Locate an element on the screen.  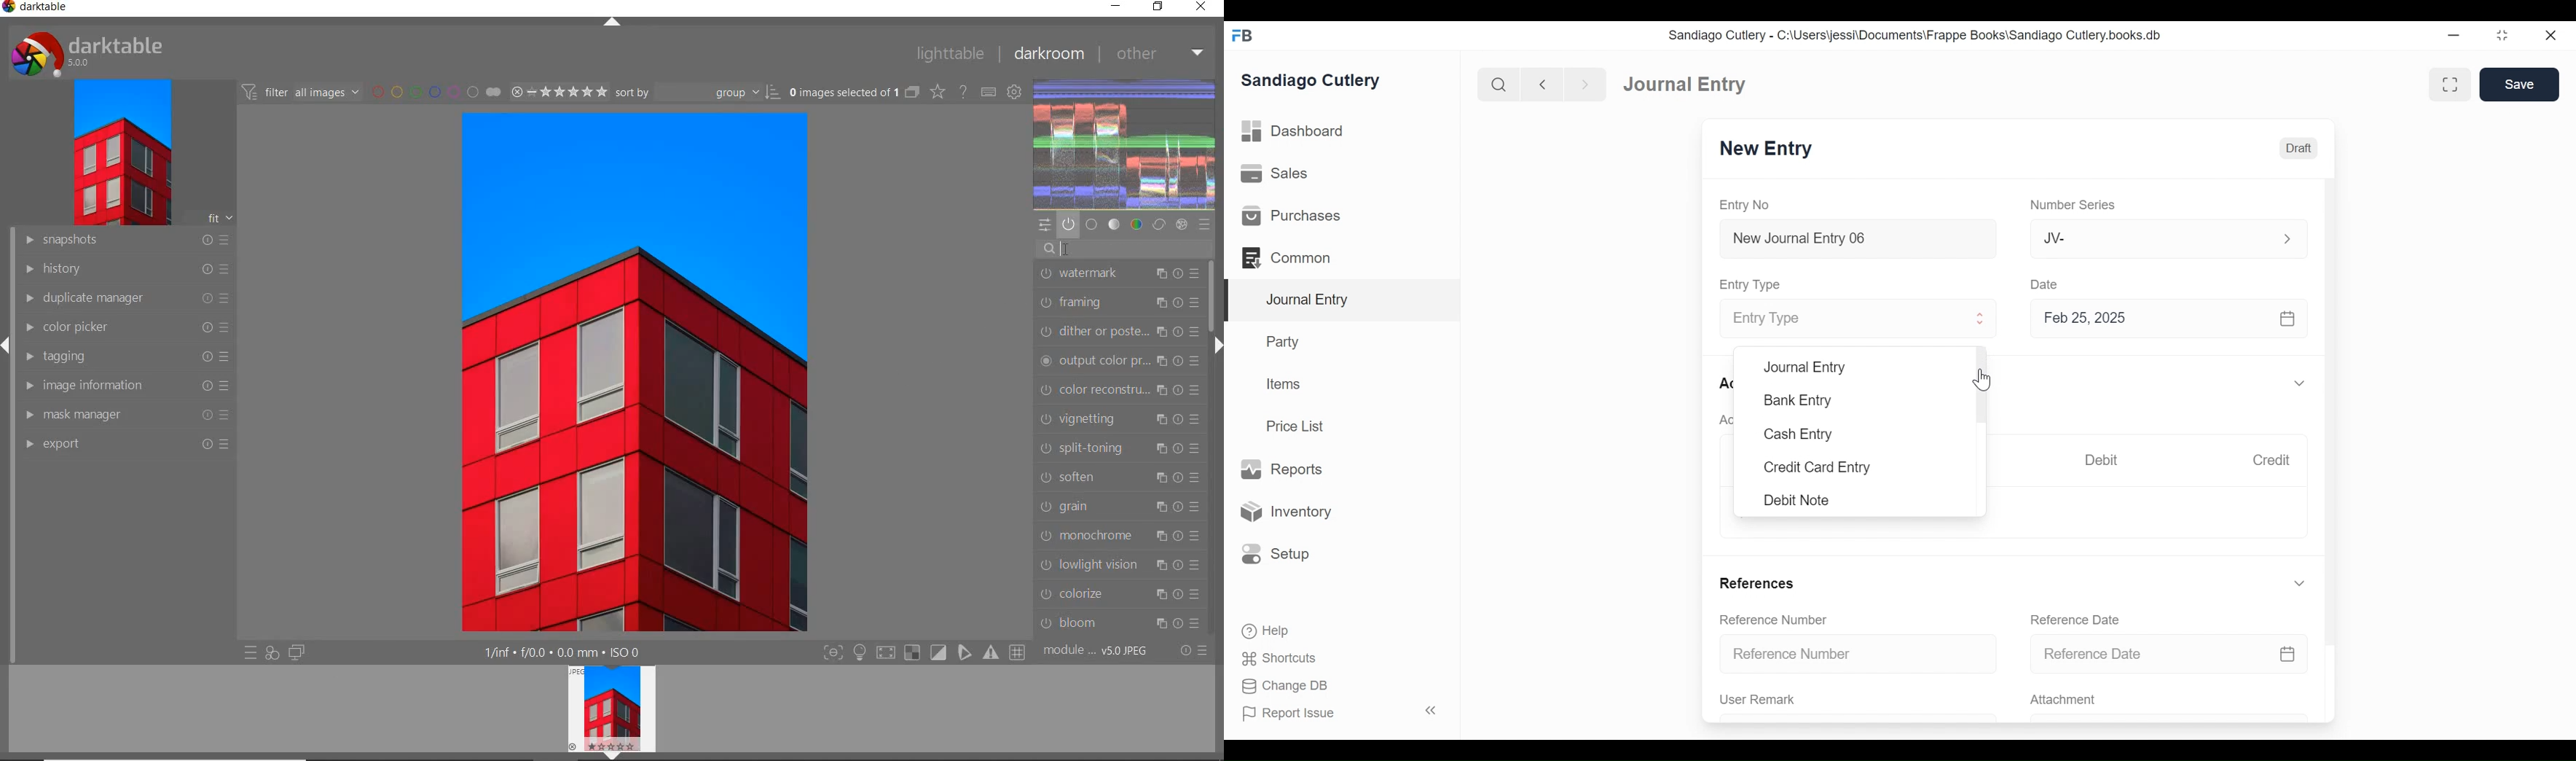
Save is located at coordinates (2519, 84).